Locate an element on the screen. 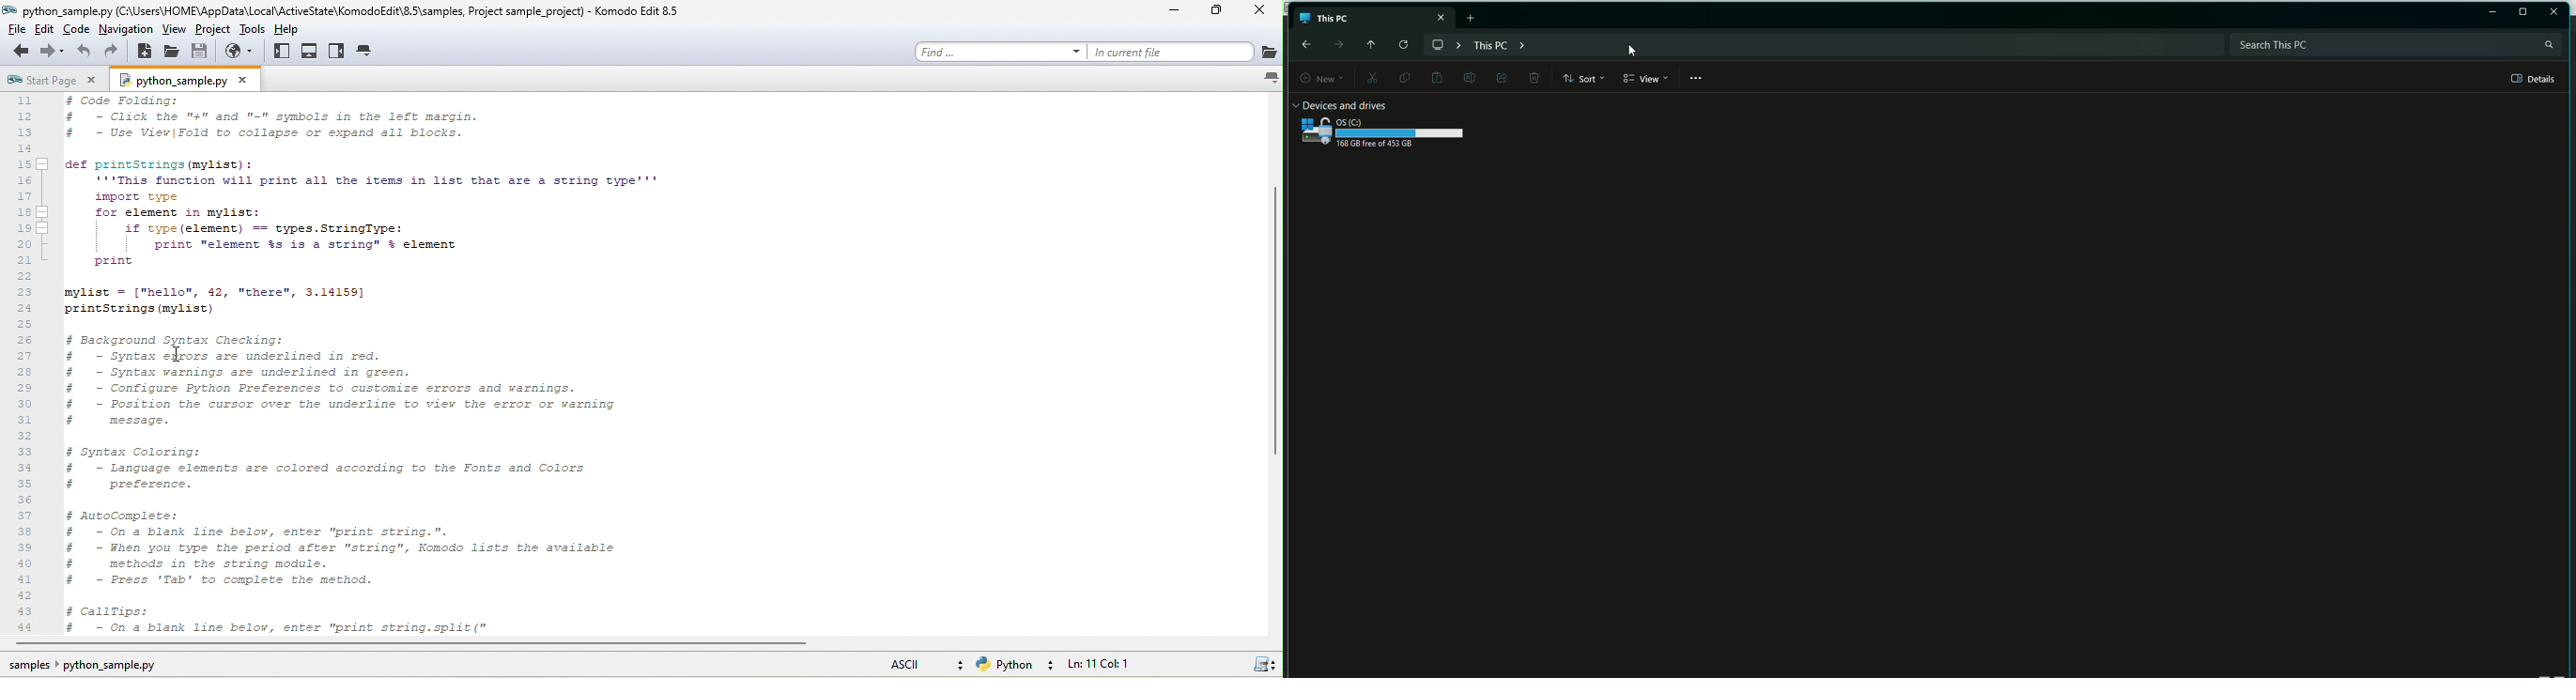 The height and width of the screenshot is (700, 2576). Sort is located at coordinates (1585, 78).